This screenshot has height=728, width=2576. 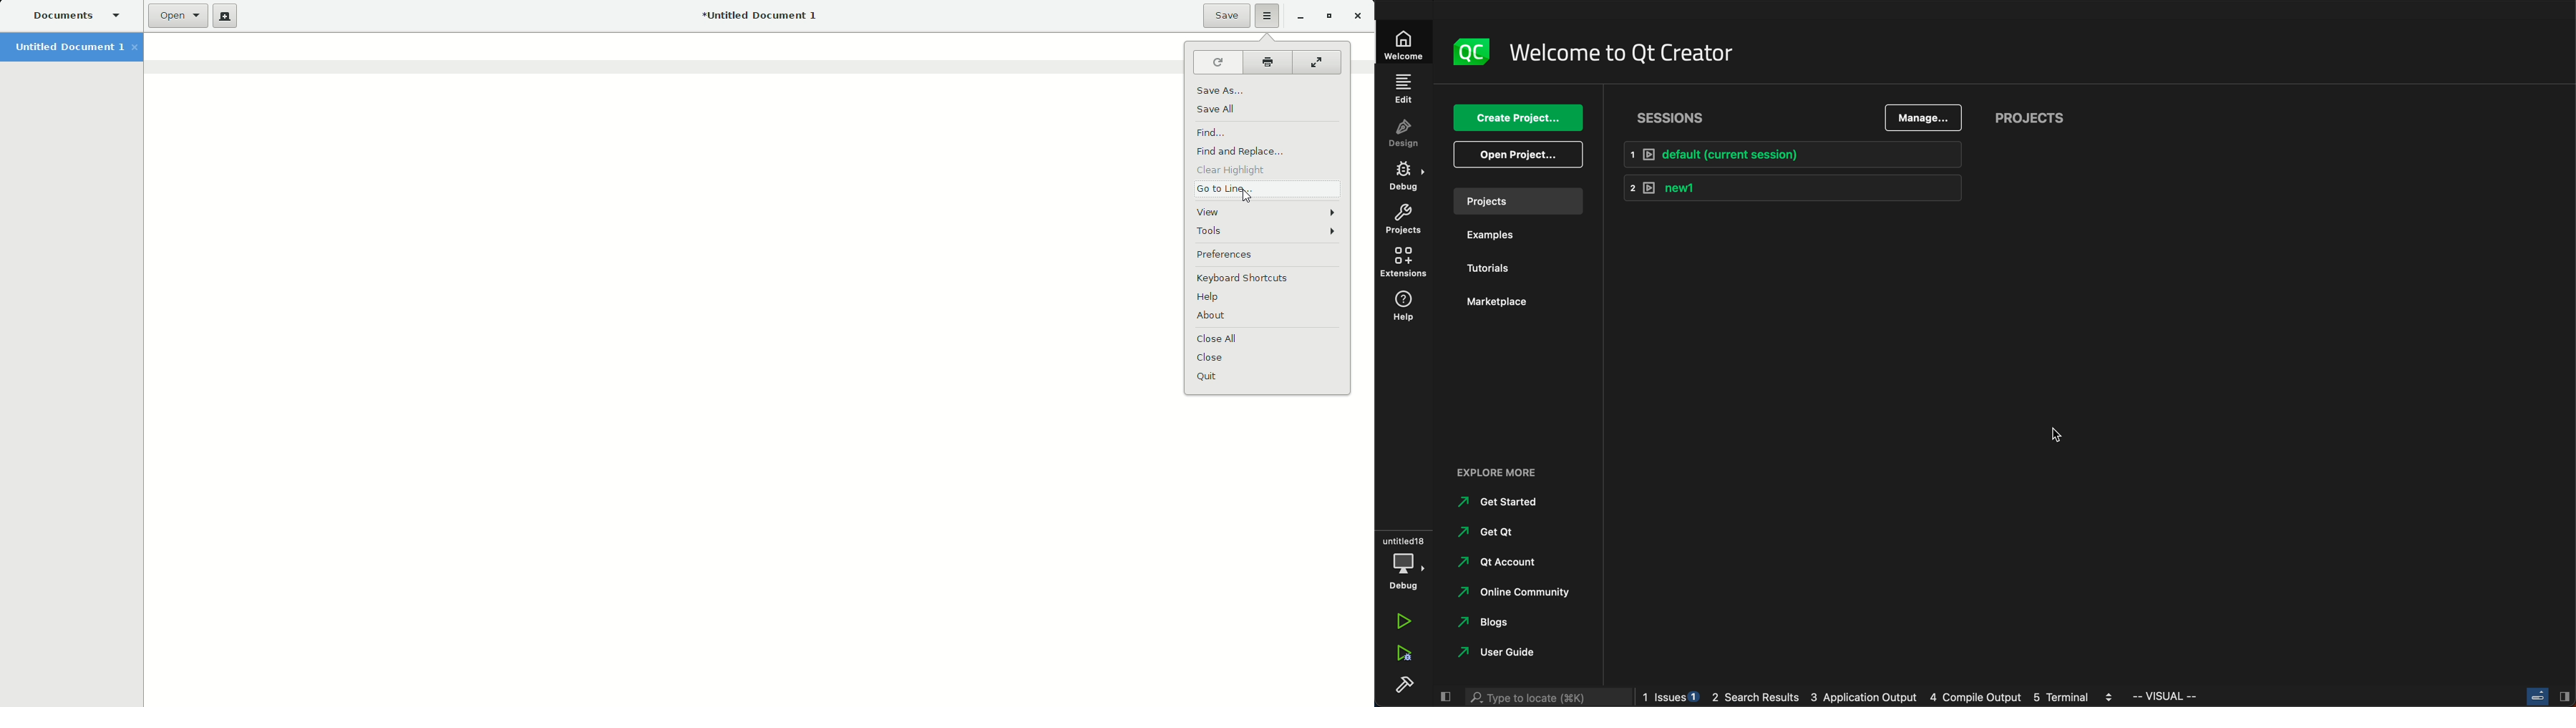 I want to click on Reload, so click(x=1213, y=63).